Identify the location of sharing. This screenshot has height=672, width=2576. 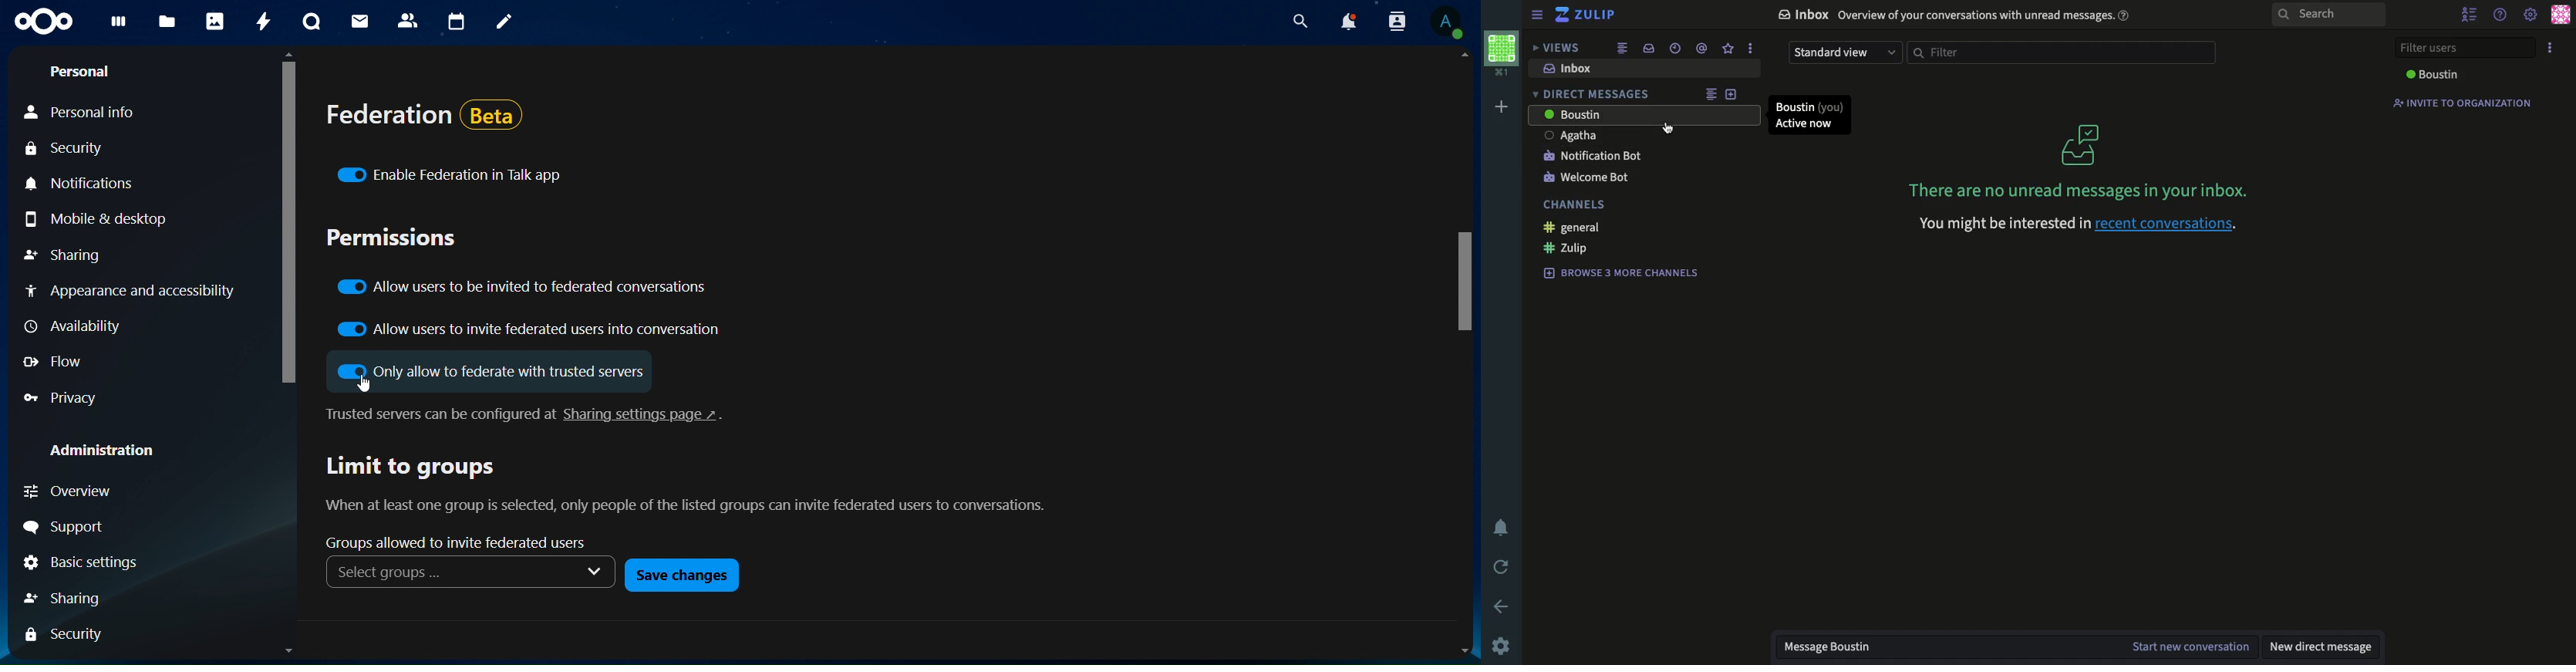
(66, 258).